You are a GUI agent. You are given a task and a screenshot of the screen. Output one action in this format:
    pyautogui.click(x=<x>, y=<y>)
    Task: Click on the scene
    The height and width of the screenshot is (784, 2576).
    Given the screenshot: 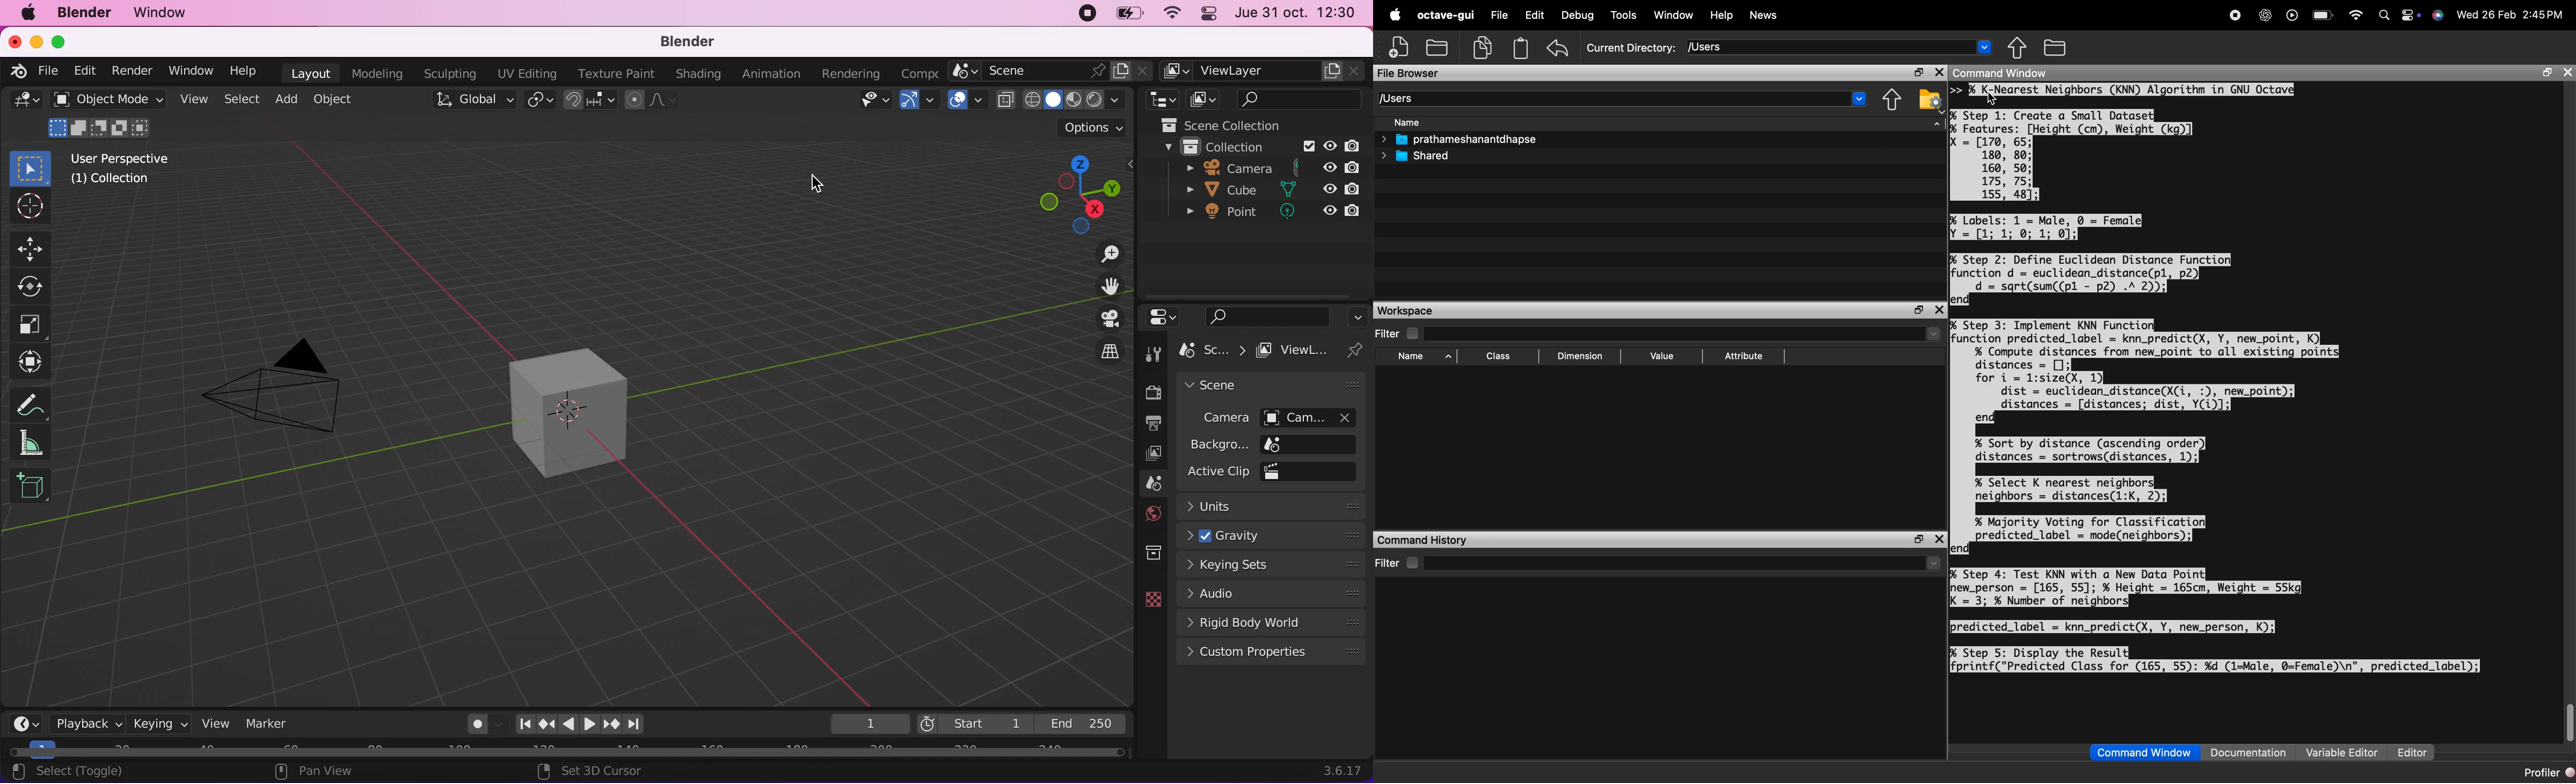 What is the action you would take?
    pyautogui.click(x=1149, y=484)
    